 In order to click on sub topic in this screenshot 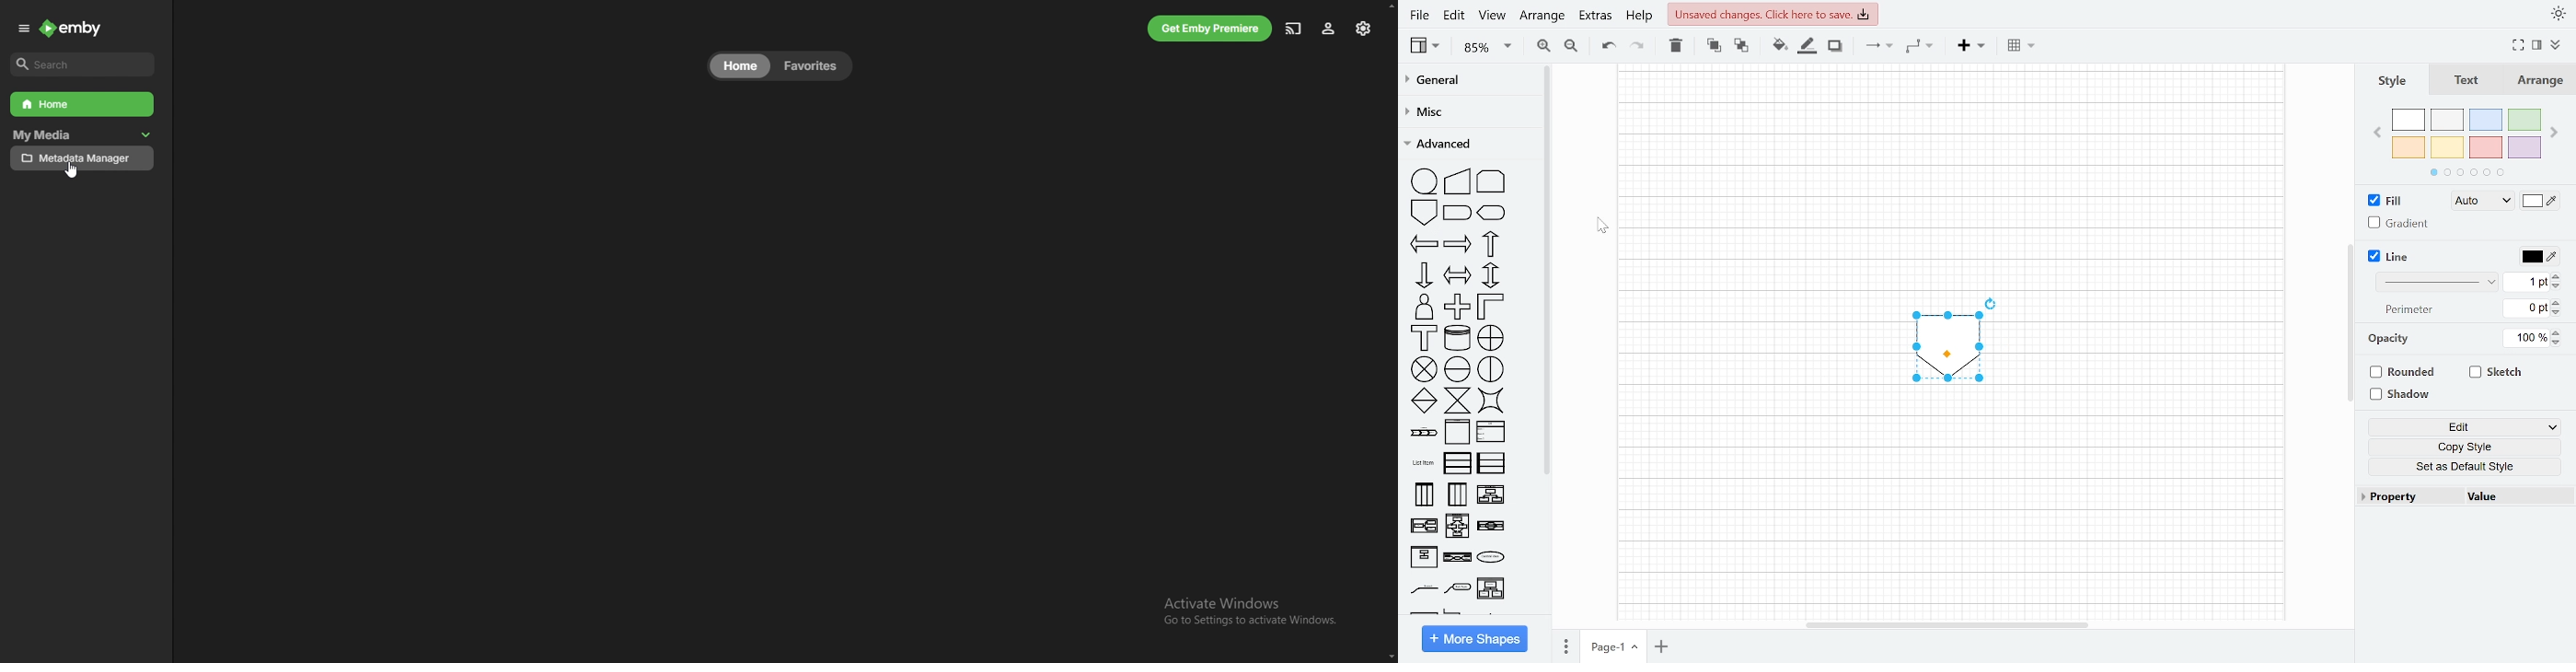, I will do `click(1422, 589)`.